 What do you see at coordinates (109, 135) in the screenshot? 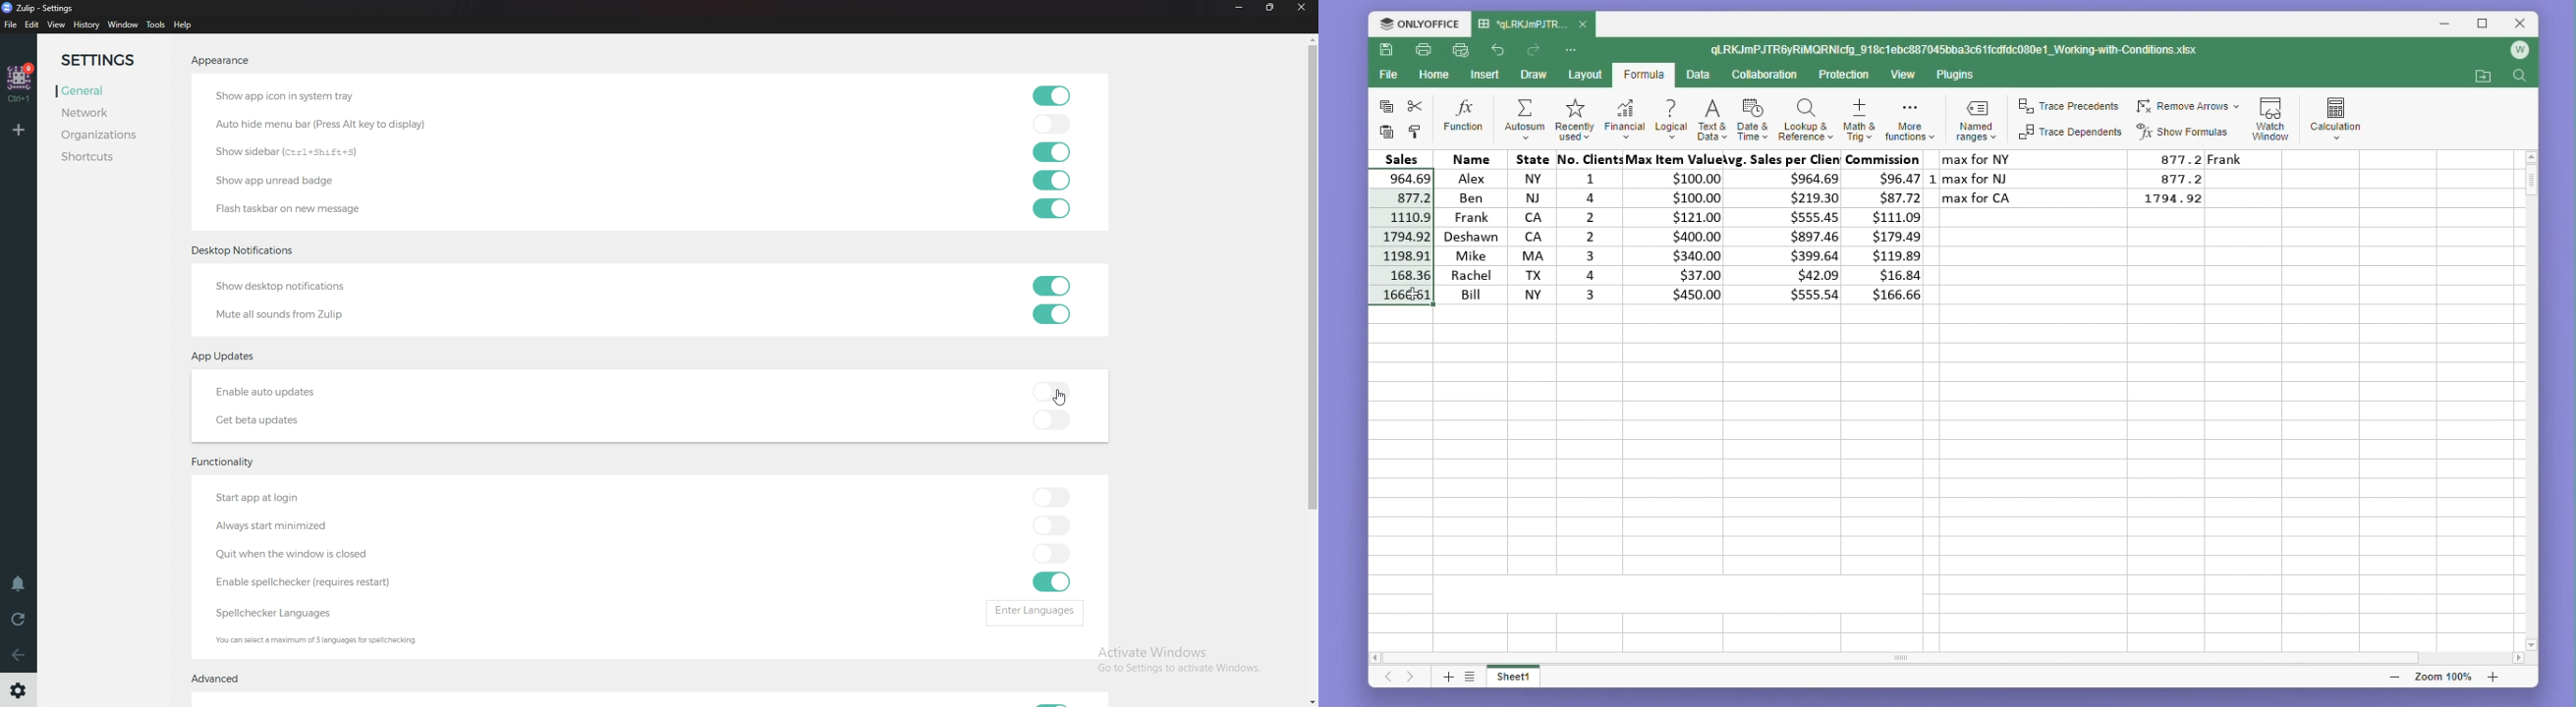
I see `Organizations` at bounding box center [109, 135].